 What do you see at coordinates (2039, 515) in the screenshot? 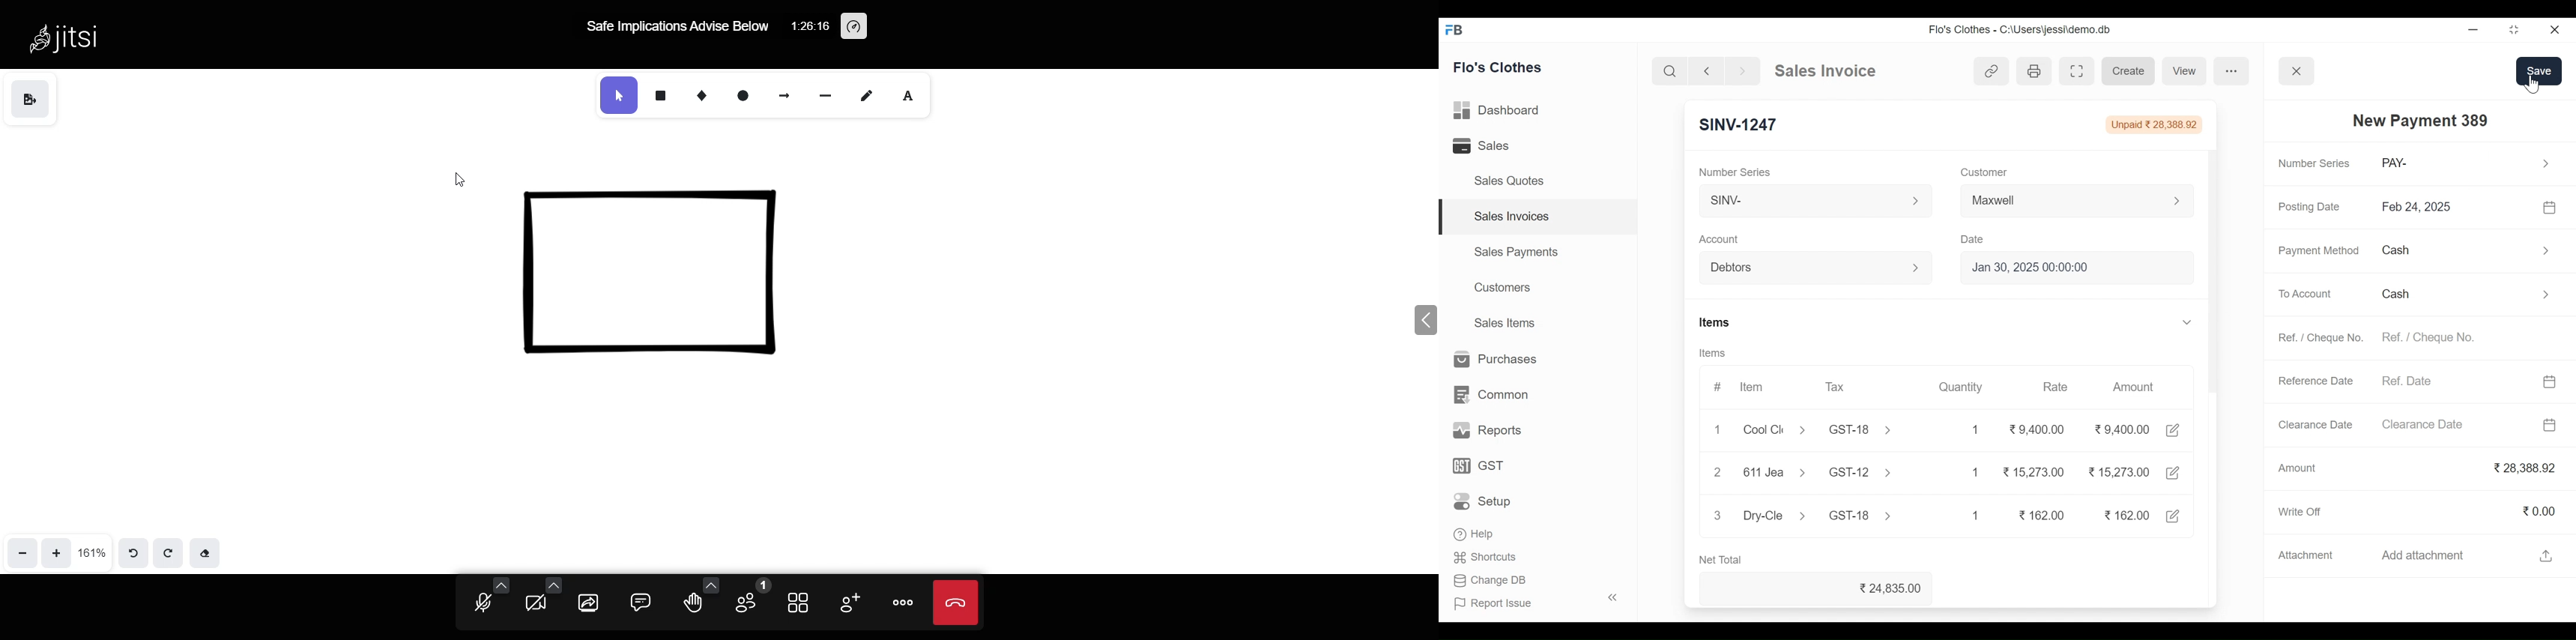
I see `162.00` at bounding box center [2039, 515].